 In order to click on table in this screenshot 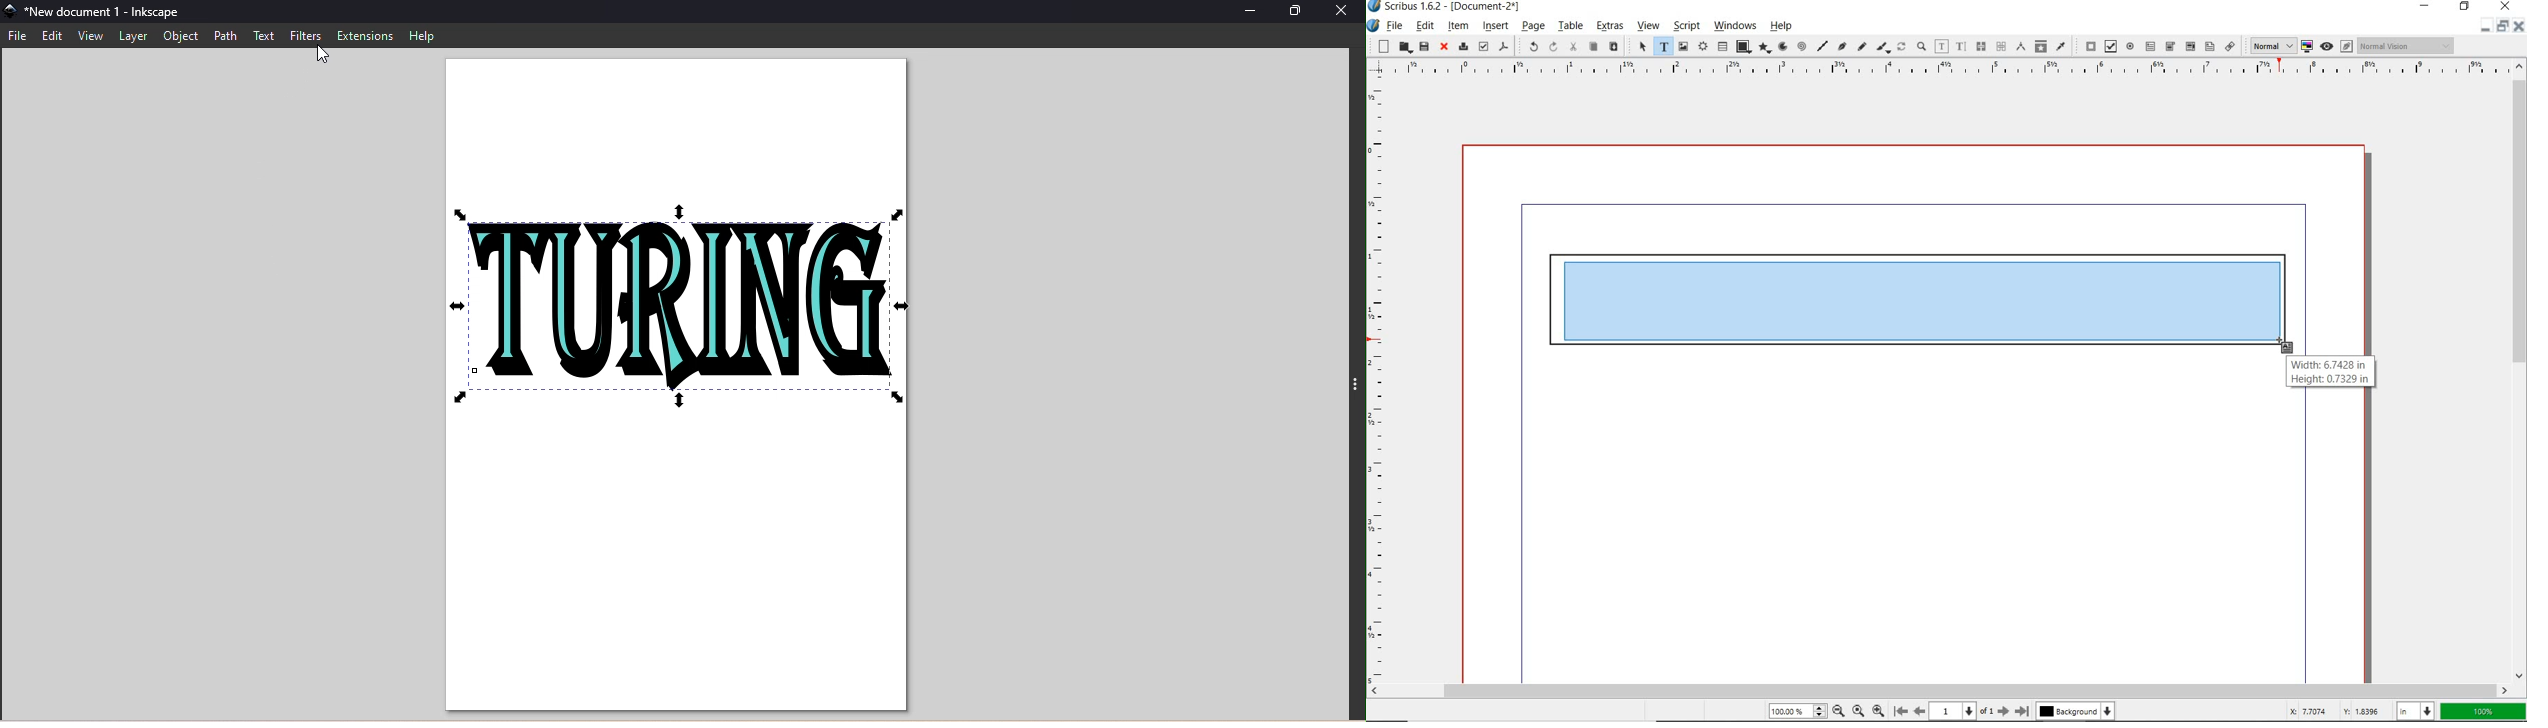, I will do `click(1571, 26)`.